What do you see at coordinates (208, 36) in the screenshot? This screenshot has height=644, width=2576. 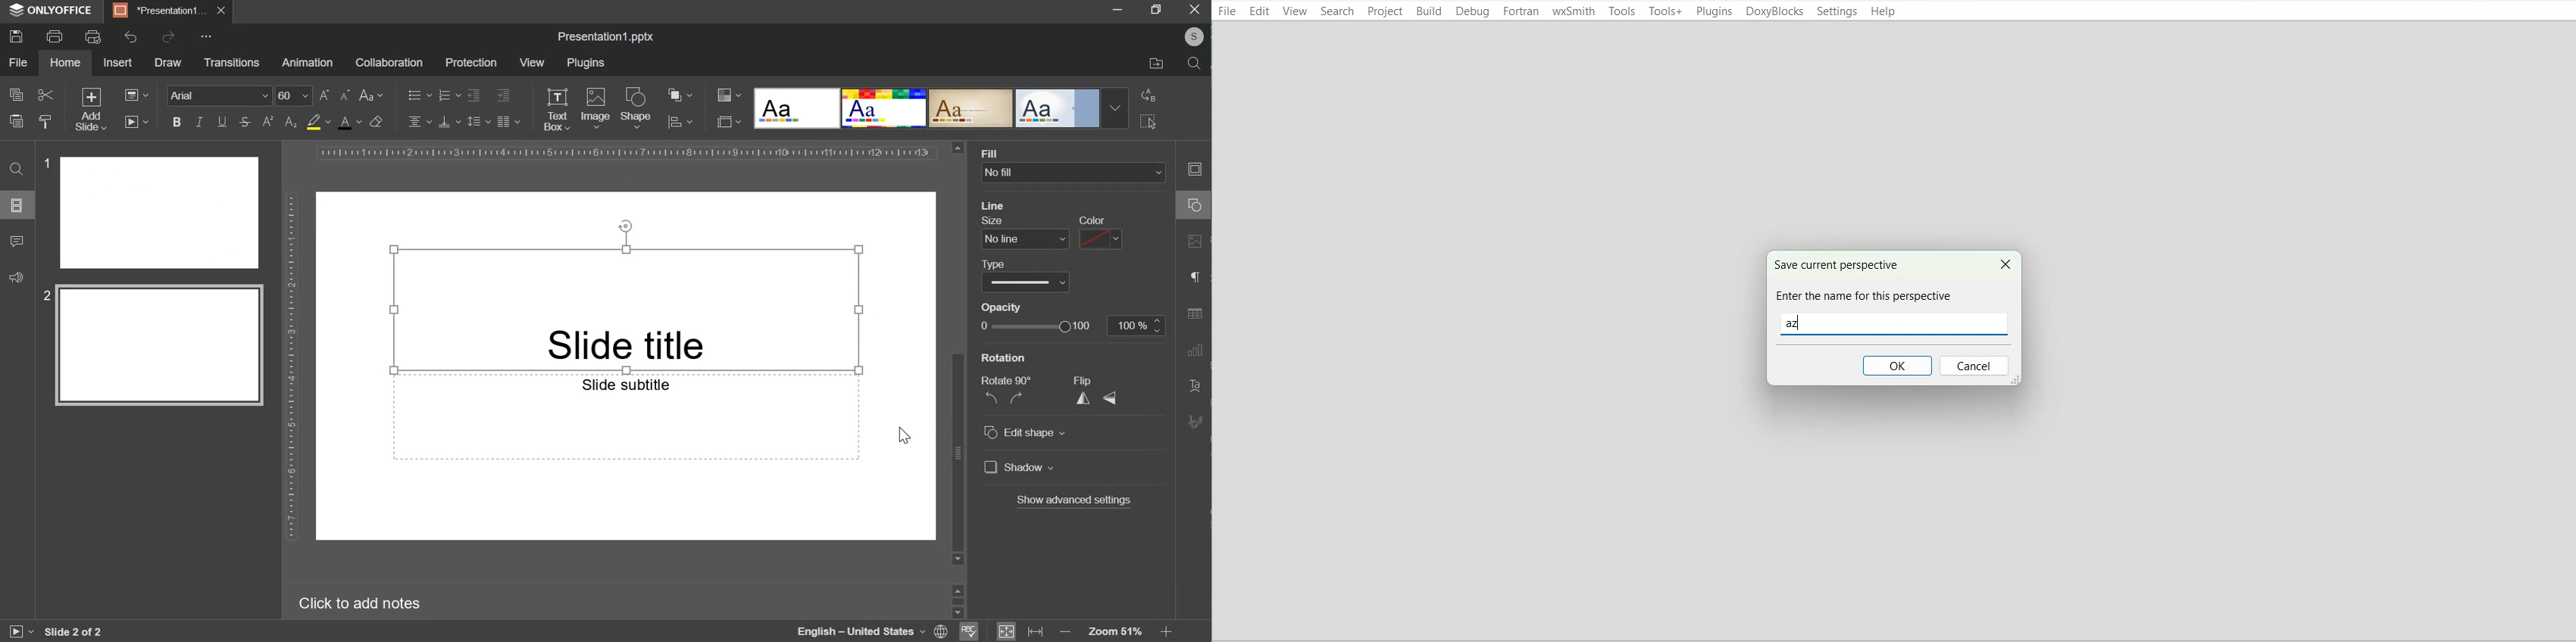 I see `configure quick access toolbar` at bounding box center [208, 36].